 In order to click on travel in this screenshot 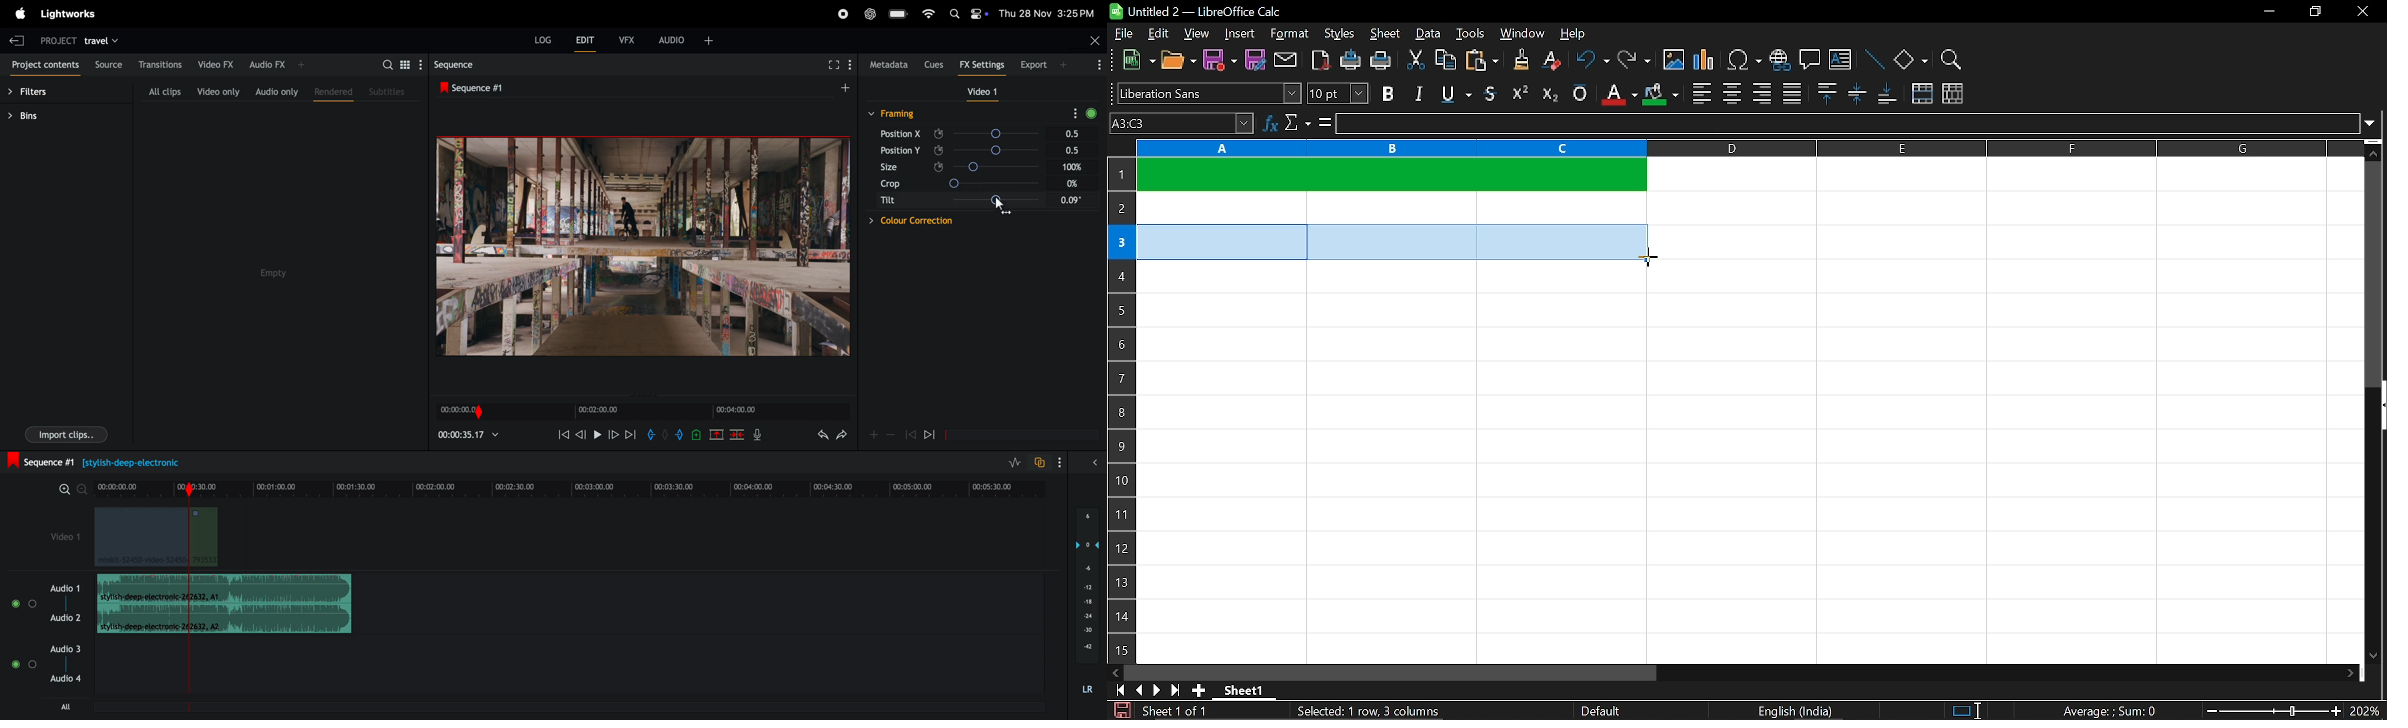, I will do `click(104, 39)`.